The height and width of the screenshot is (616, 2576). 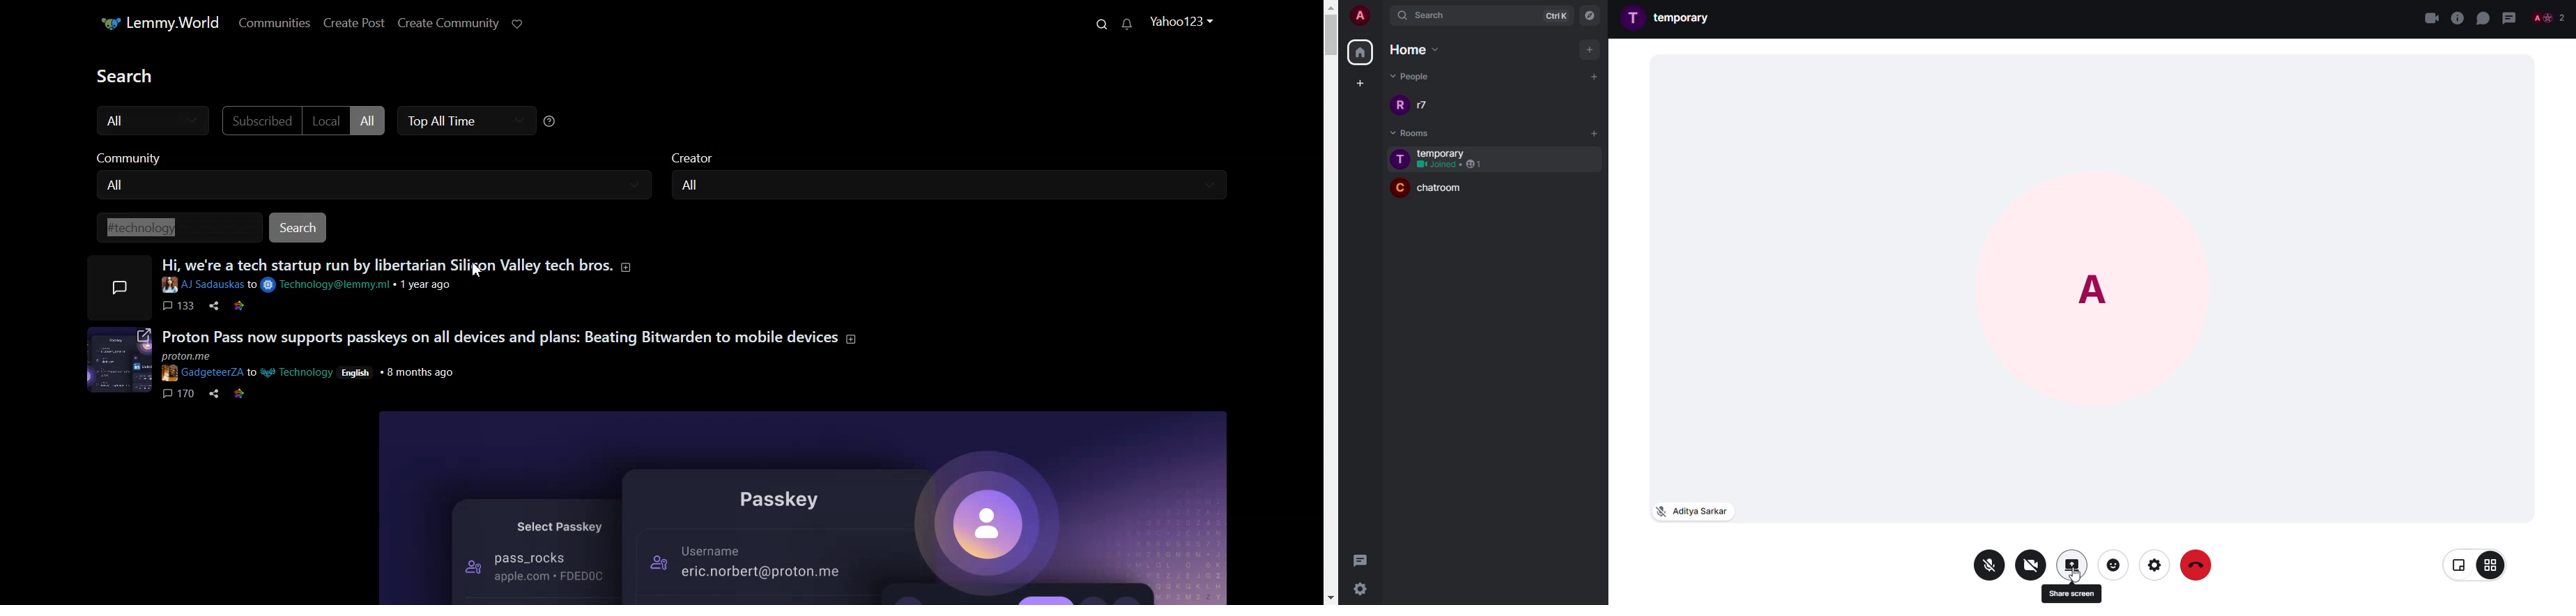 What do you see at coordinates (2079, 578) in the screenshot?
I see `cursor` at bounding box center [2079, 578].